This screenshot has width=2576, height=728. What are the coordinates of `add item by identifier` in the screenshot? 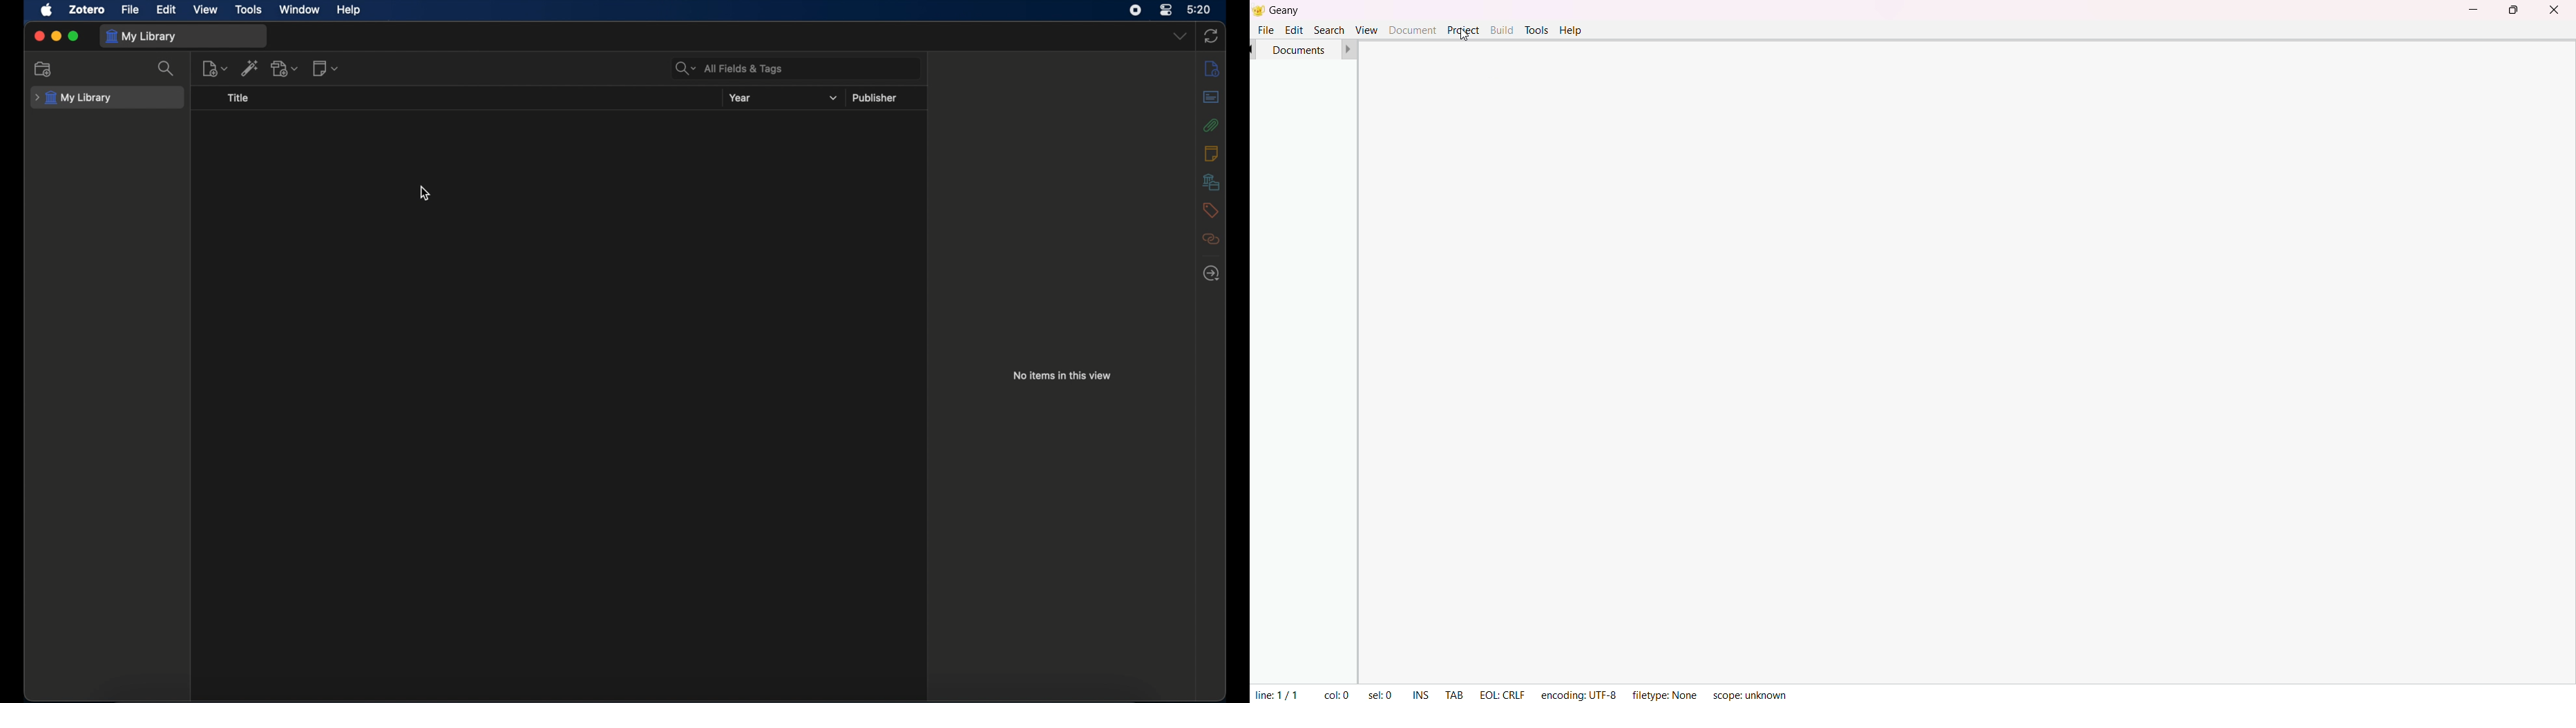 It's located at (250, 68).